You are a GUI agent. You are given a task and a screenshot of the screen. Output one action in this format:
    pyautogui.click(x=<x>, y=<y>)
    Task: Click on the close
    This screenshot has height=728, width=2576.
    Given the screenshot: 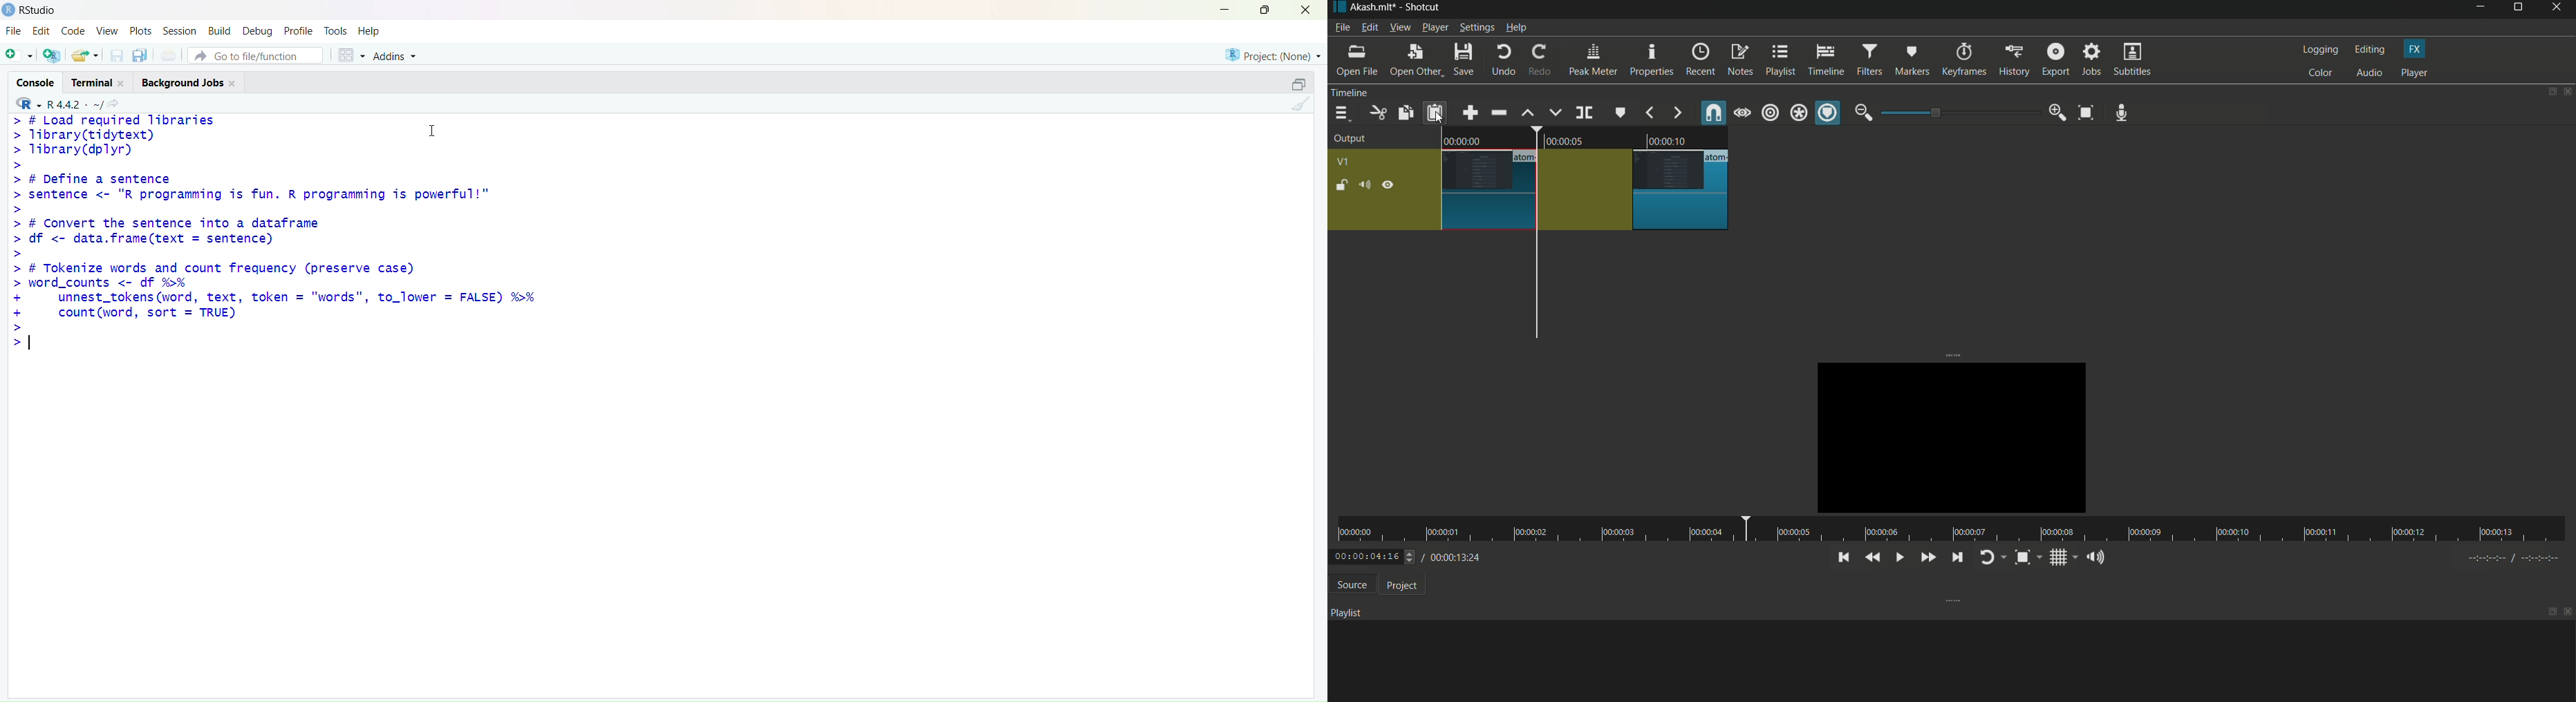 What is the action you would take?
    pyautogui.click(x=1306, y=10)
    